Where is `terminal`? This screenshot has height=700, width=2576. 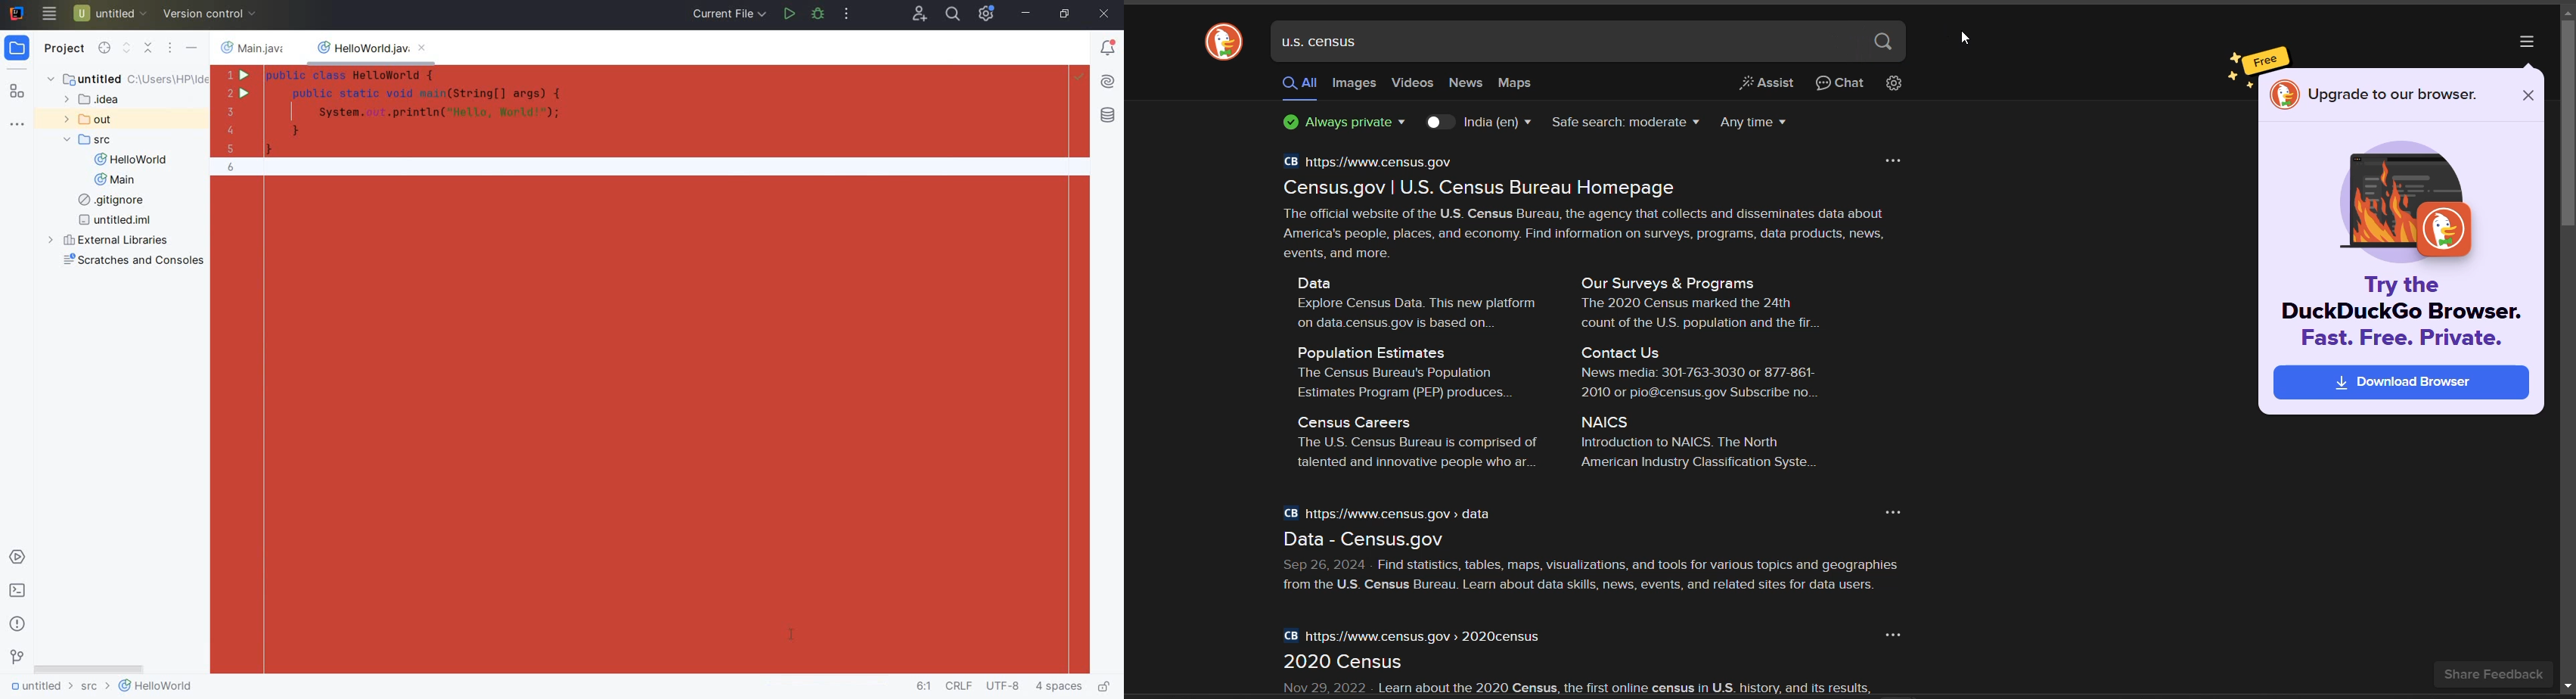
terminal is located at coordinates (18, 591).